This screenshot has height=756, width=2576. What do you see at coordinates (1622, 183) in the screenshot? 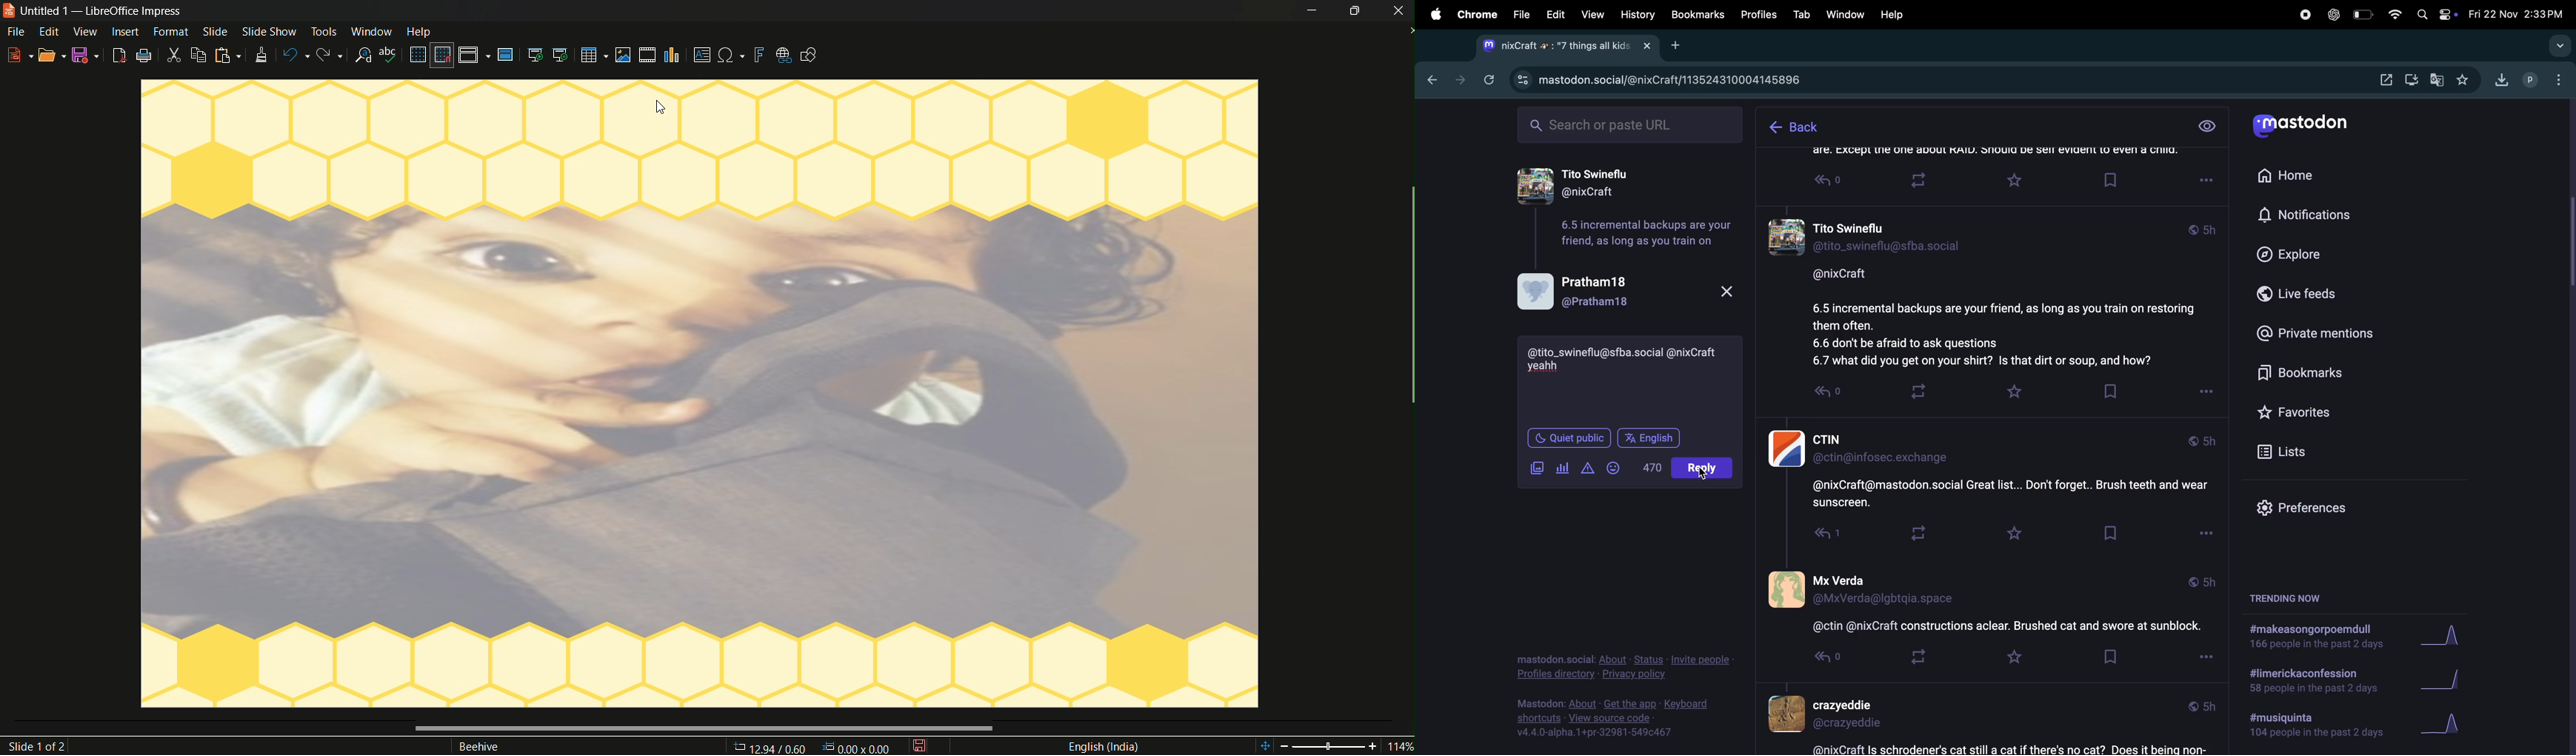
I see `Tito Swineflu` at bounding box center [1622, 183].